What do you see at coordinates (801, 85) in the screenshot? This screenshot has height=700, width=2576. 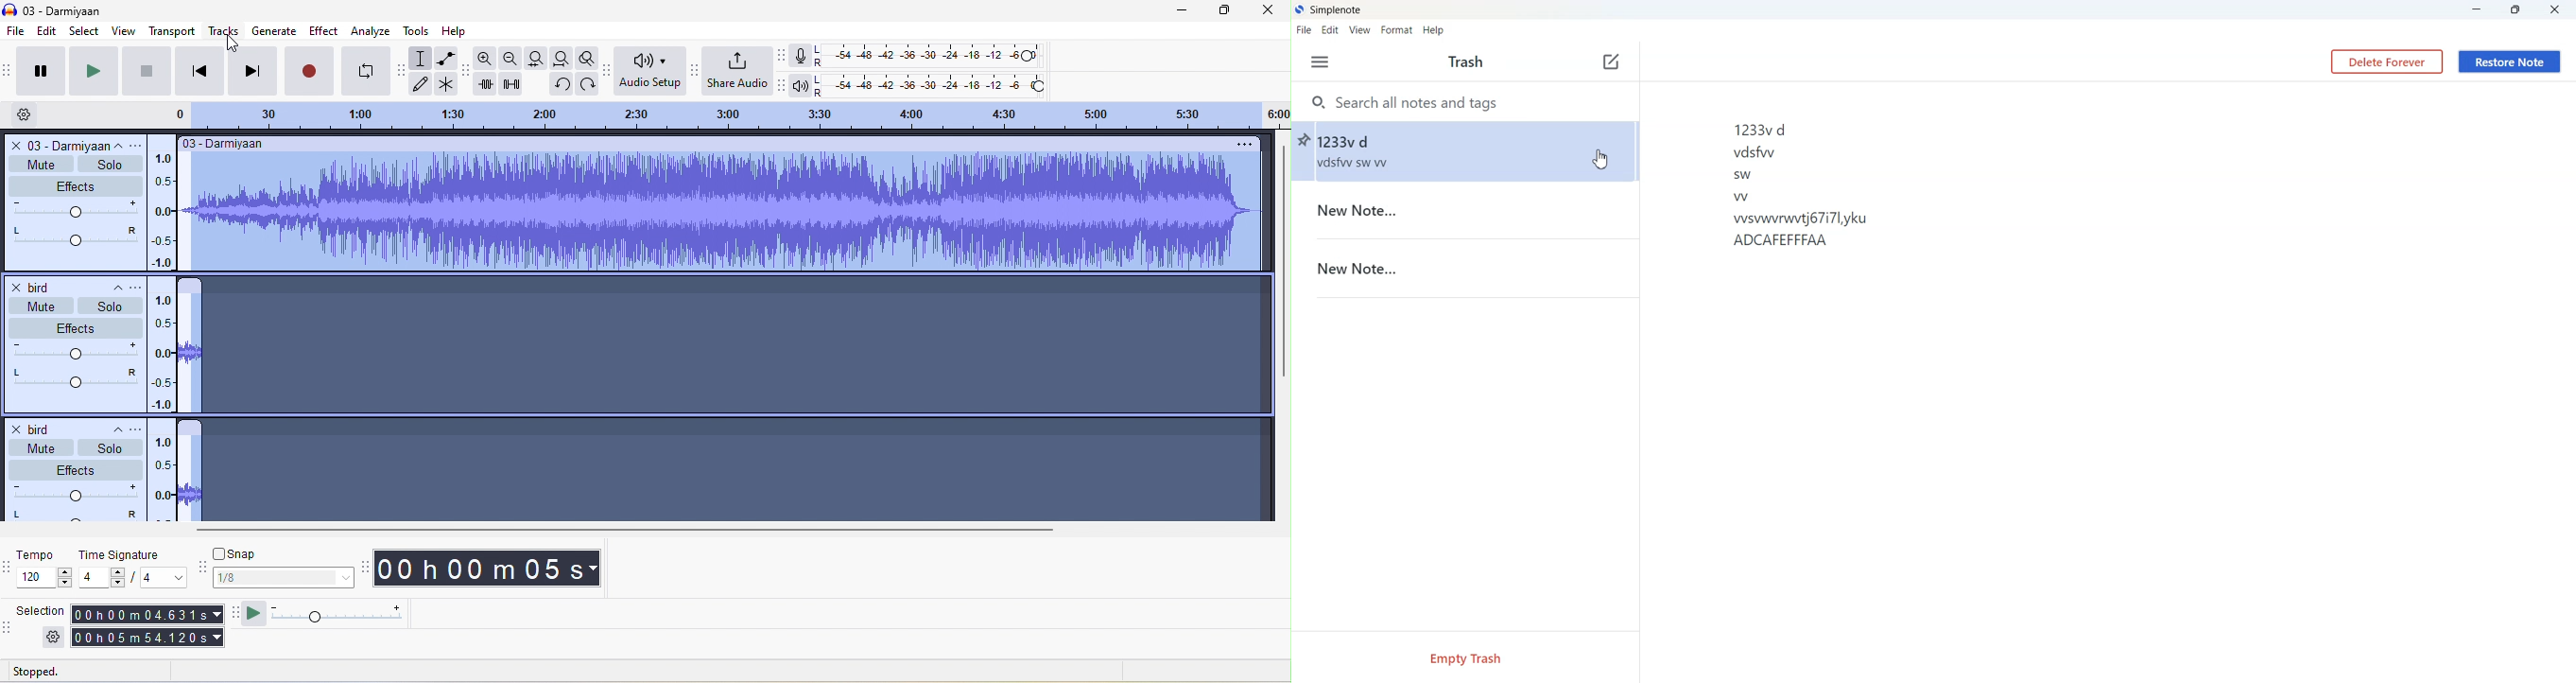 I see `playback meter` at bounding box center [801, 85].